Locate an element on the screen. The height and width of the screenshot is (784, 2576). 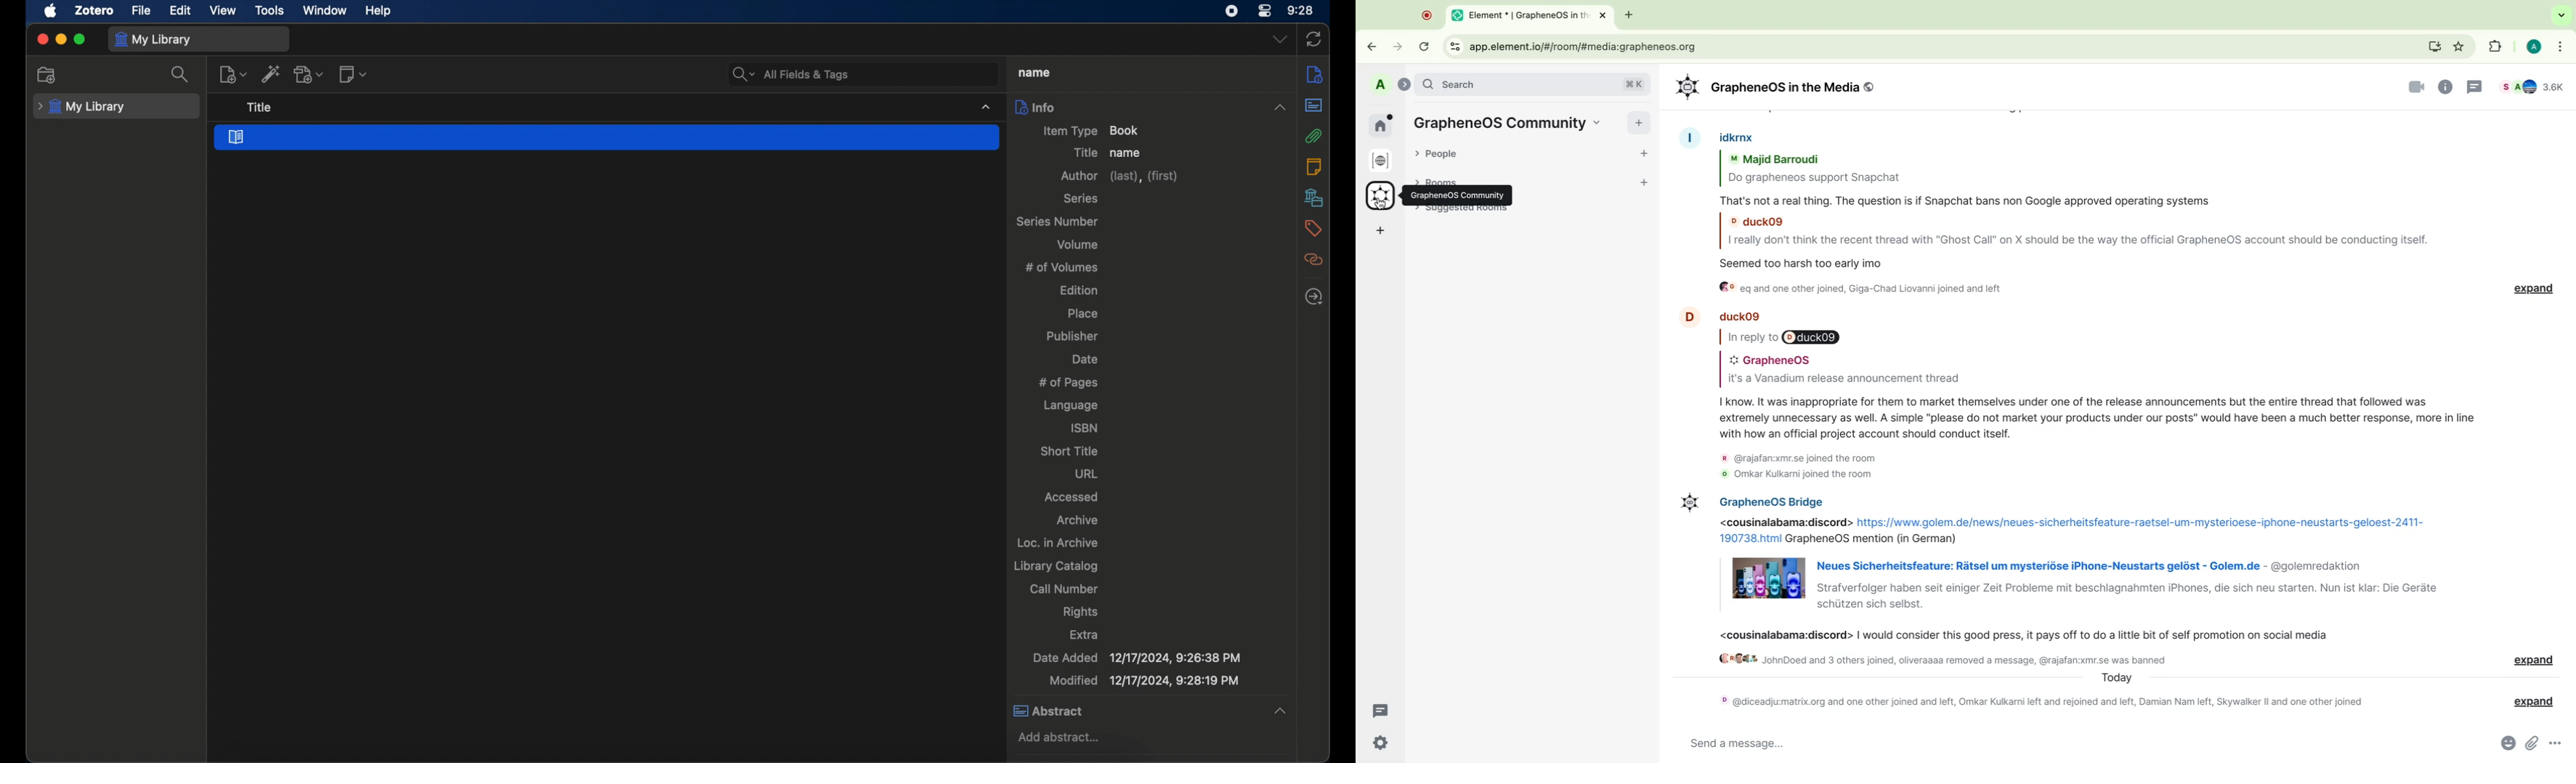
add abstract is located at coordinates (1062, 738).